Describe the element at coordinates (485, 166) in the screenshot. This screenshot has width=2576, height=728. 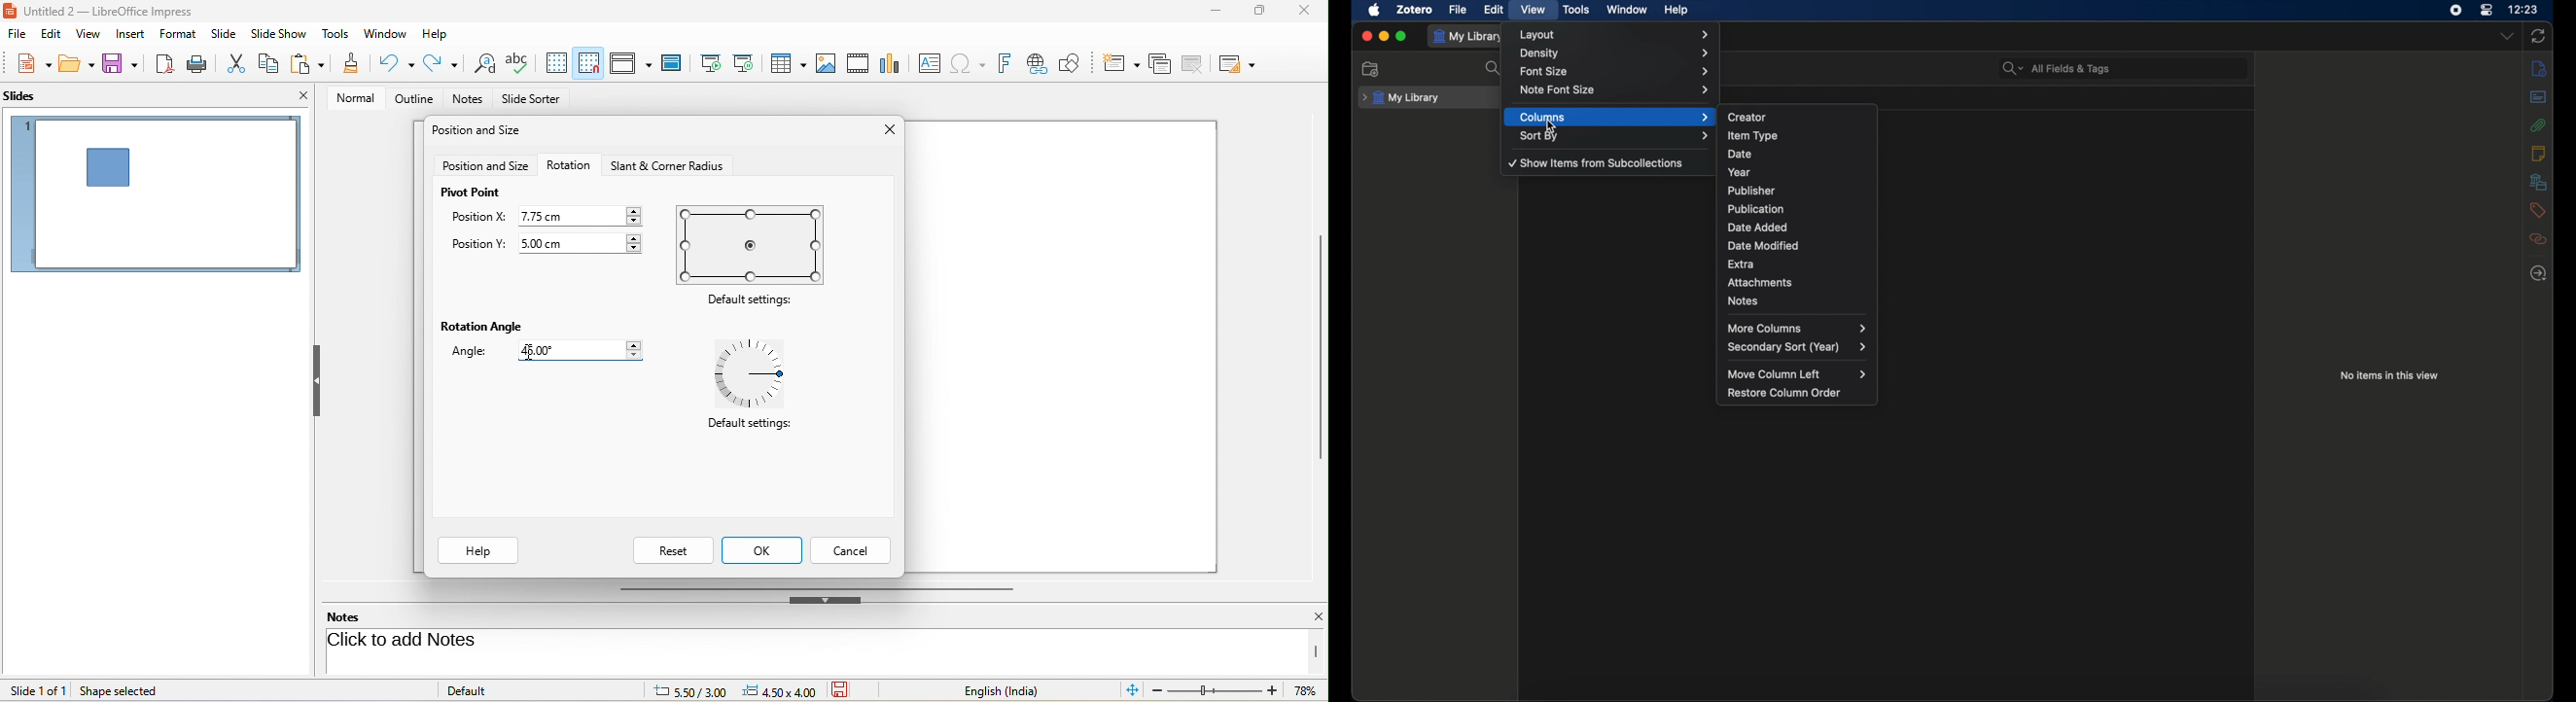
I see `position and size` at that location.